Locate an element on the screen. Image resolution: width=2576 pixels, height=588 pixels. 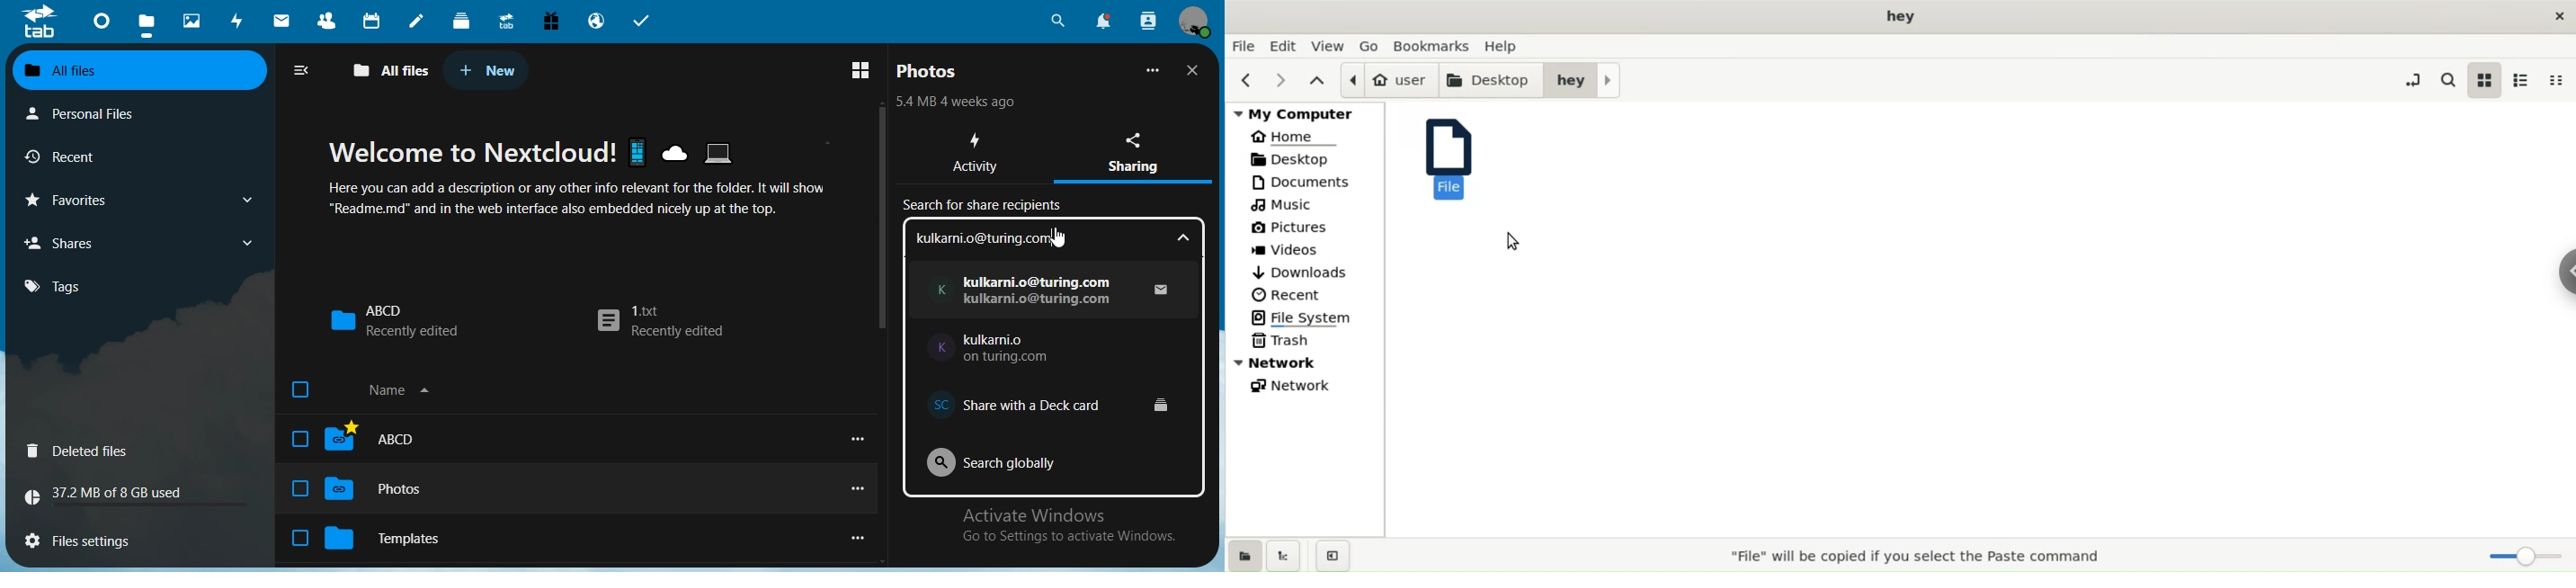
sharing is located at coordinates (1140, 150).